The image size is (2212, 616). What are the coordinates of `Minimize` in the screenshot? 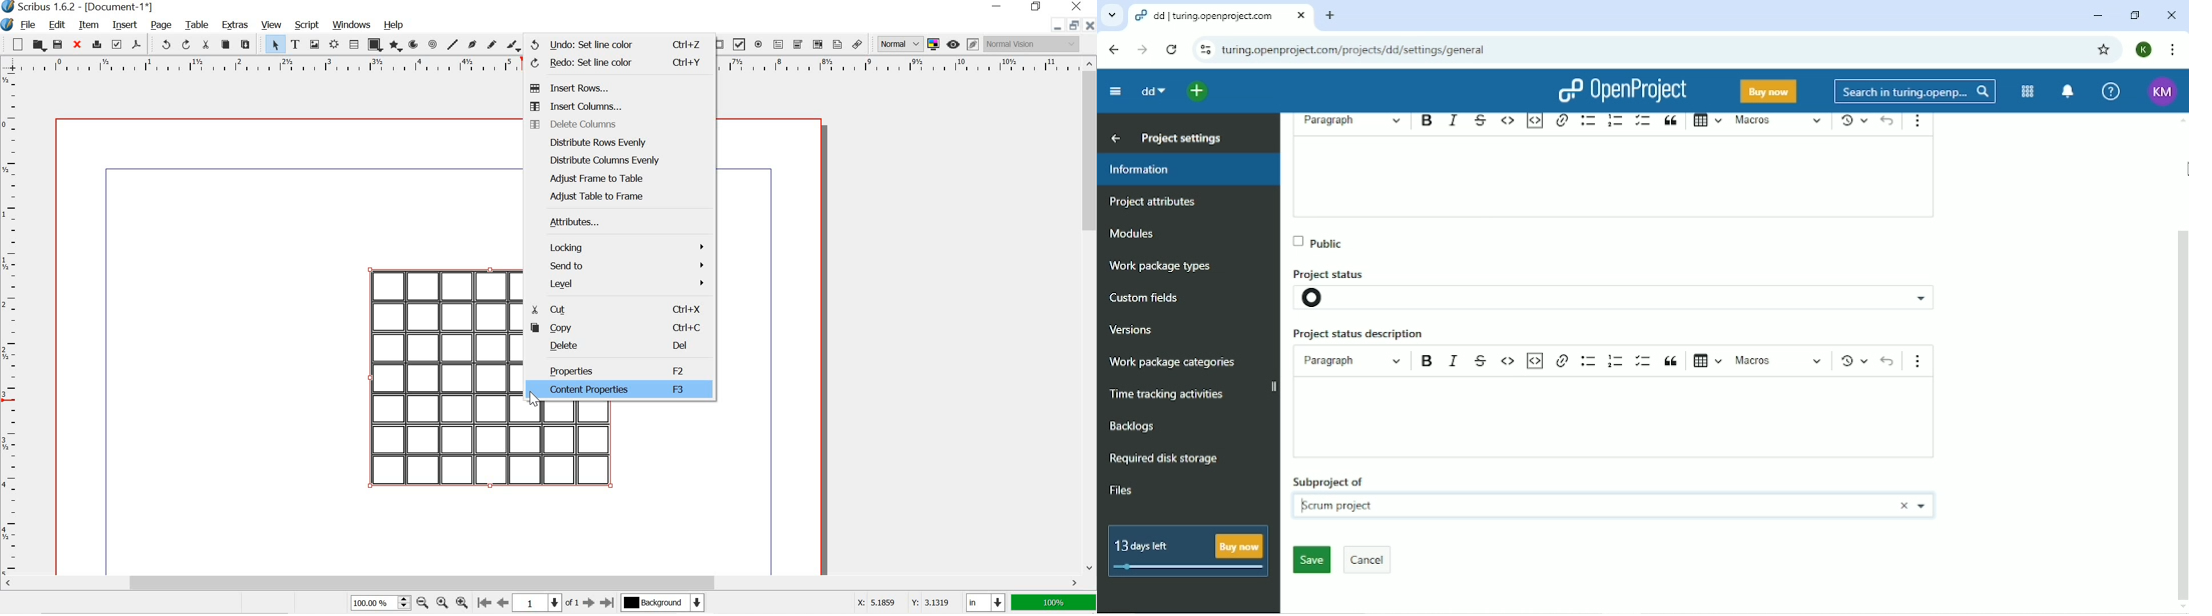 It's located at (2098, 16).